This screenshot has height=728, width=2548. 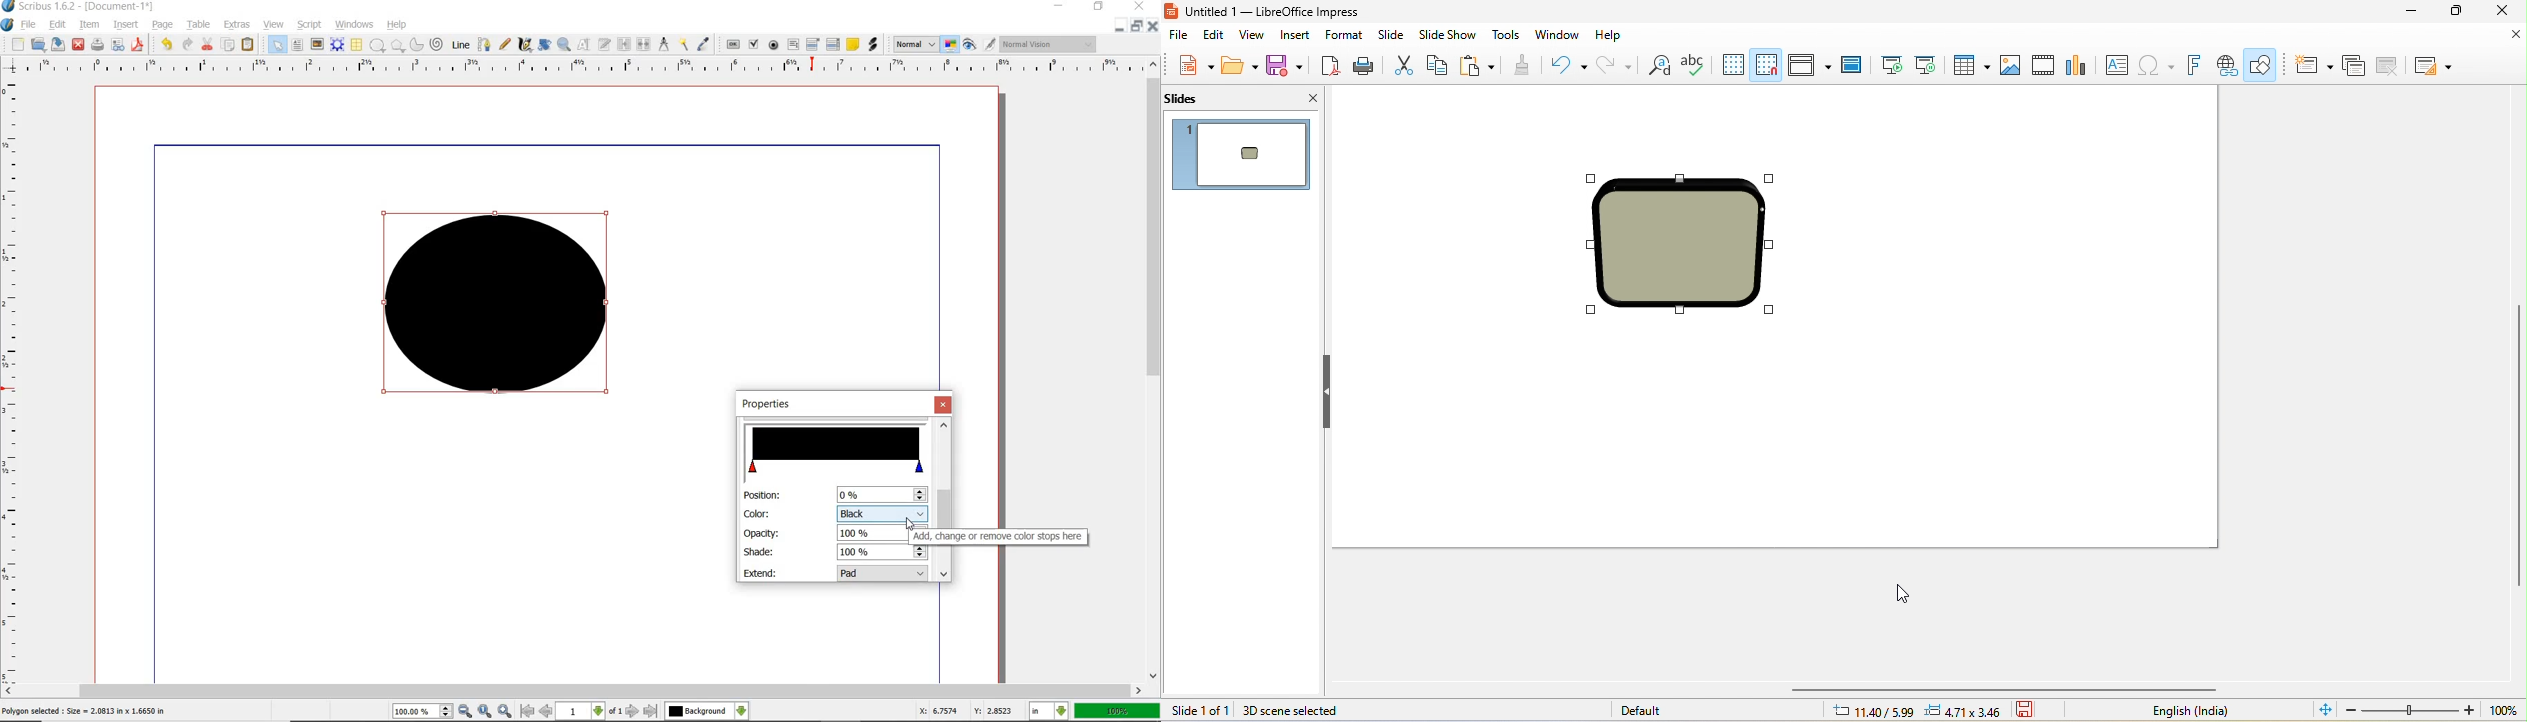 I want to click on start from current slide, so click(x=1928, y=65).